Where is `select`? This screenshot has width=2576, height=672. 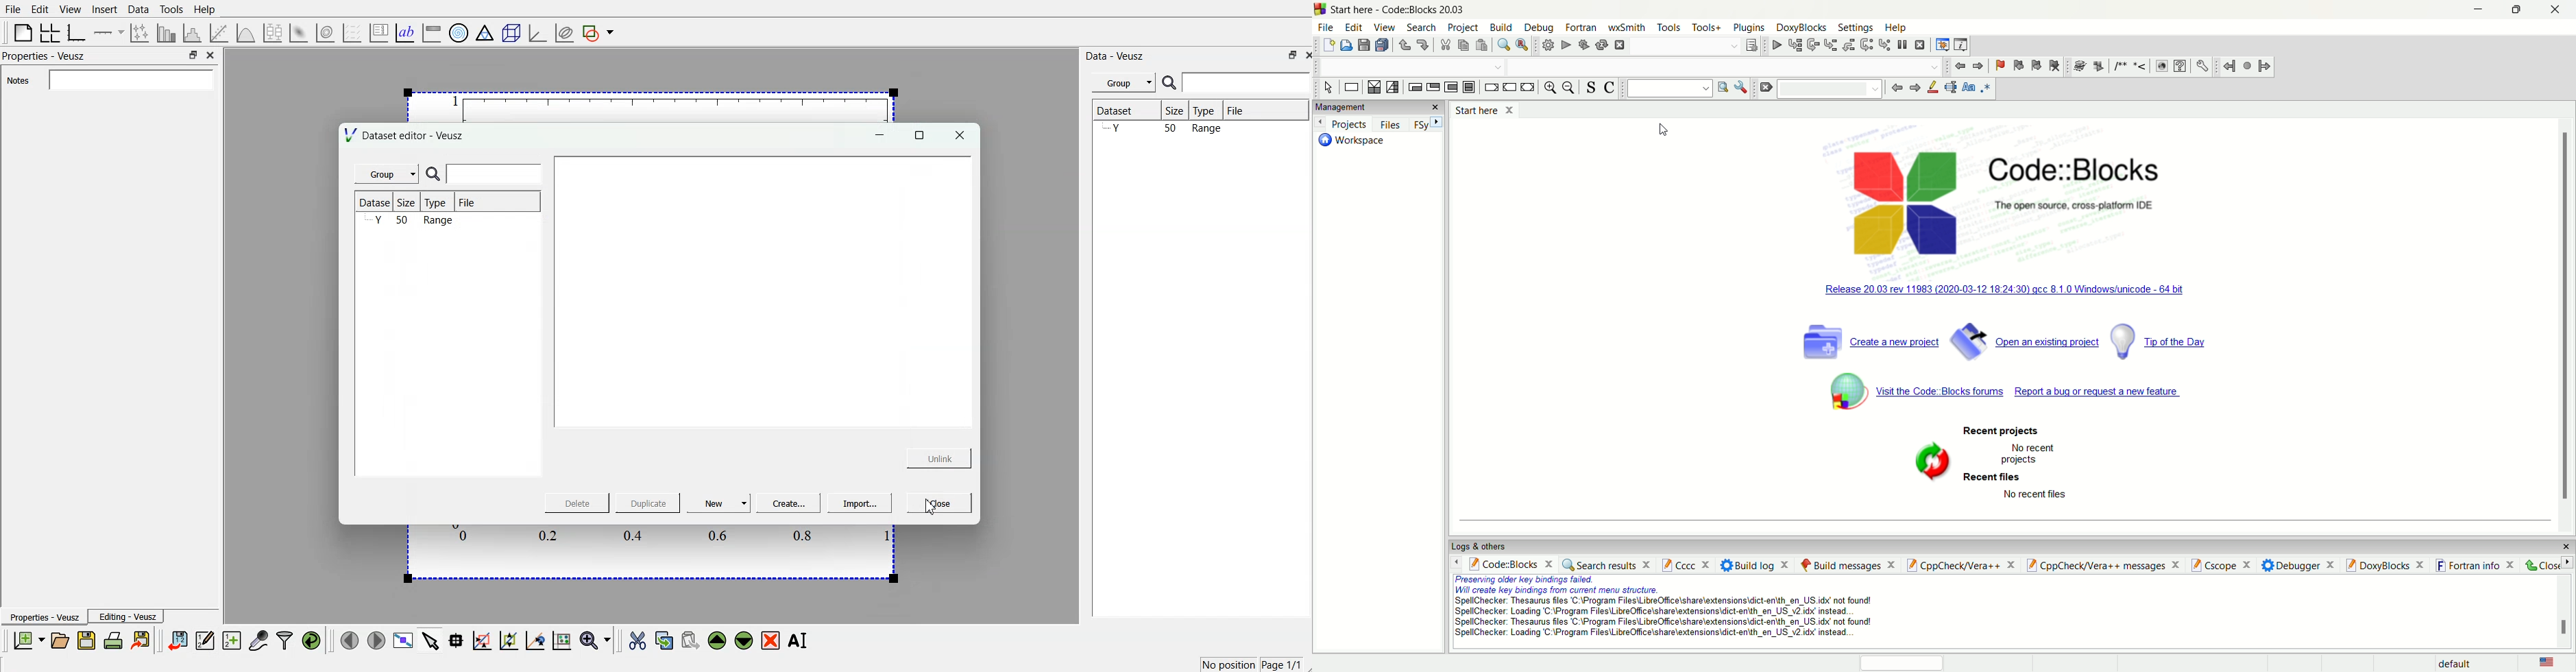
select is located at coordinates (1327, 89).